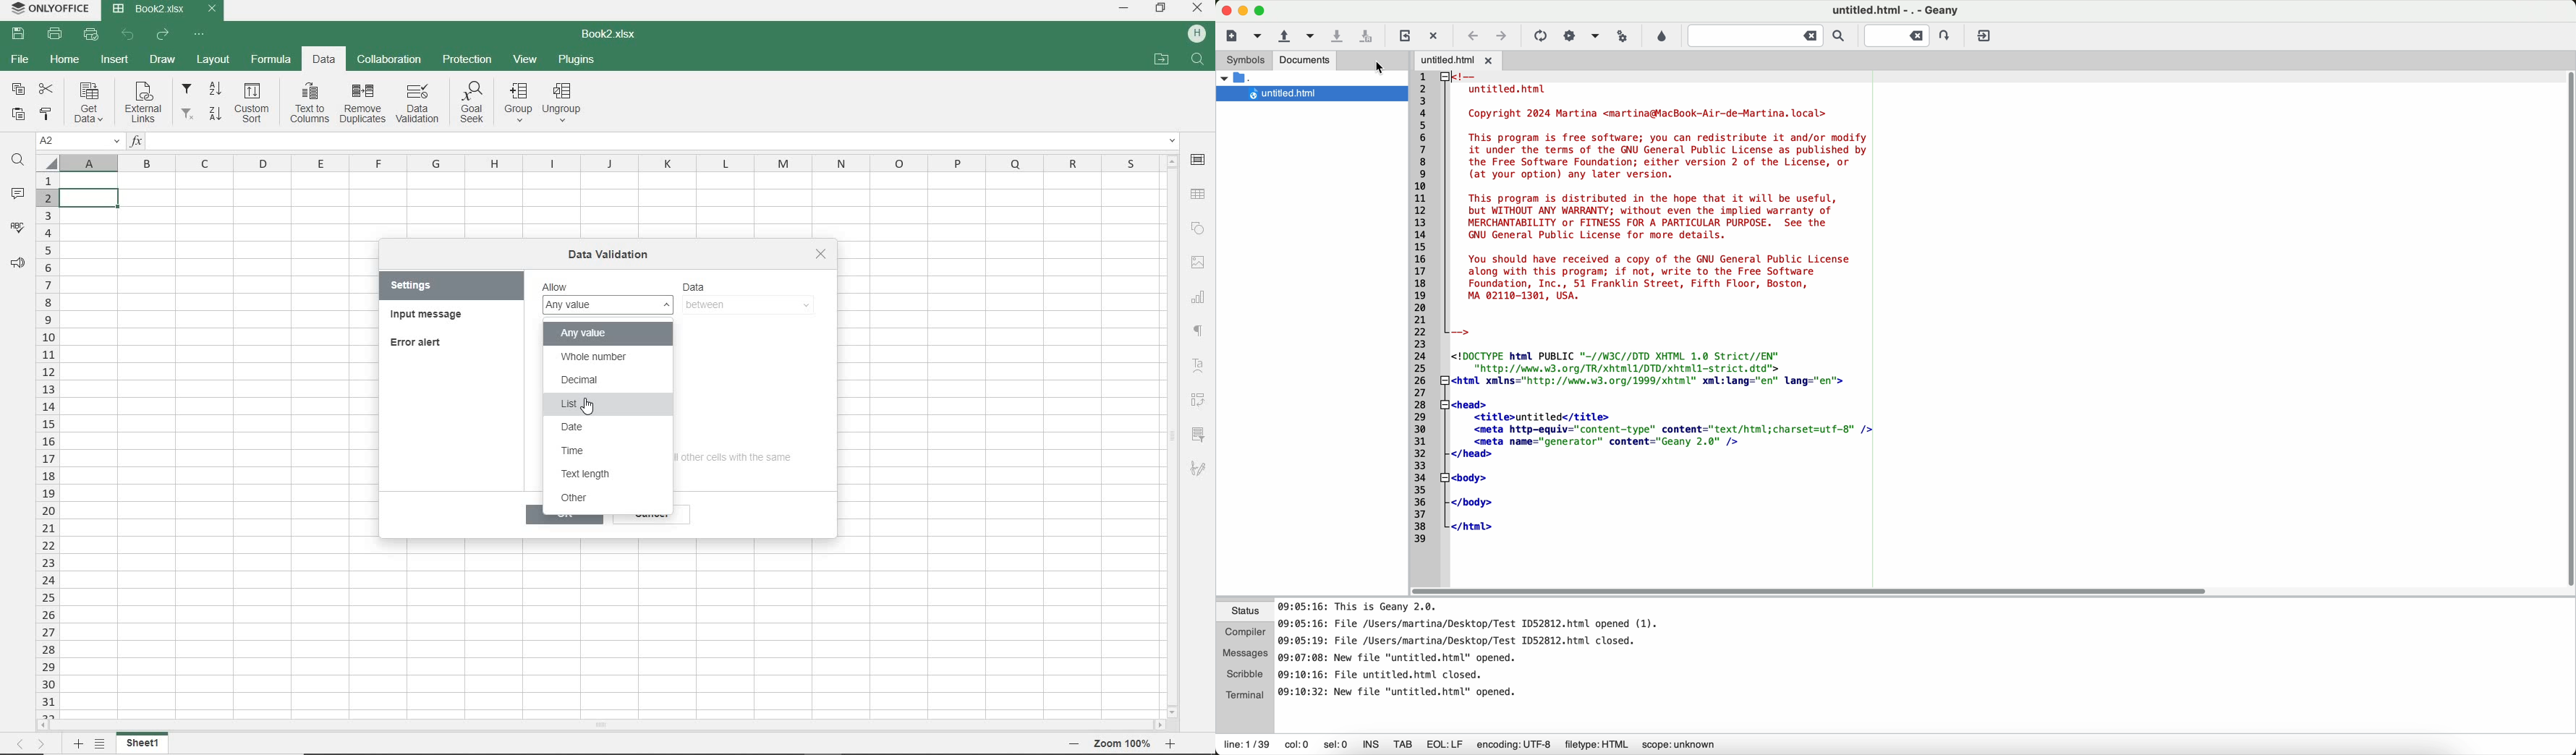 This screenshot has width=2576, height=756. What do you see at coordinates (561, 103) in the screenshot?
I see `ungroup` at bounding box center [561, 103].